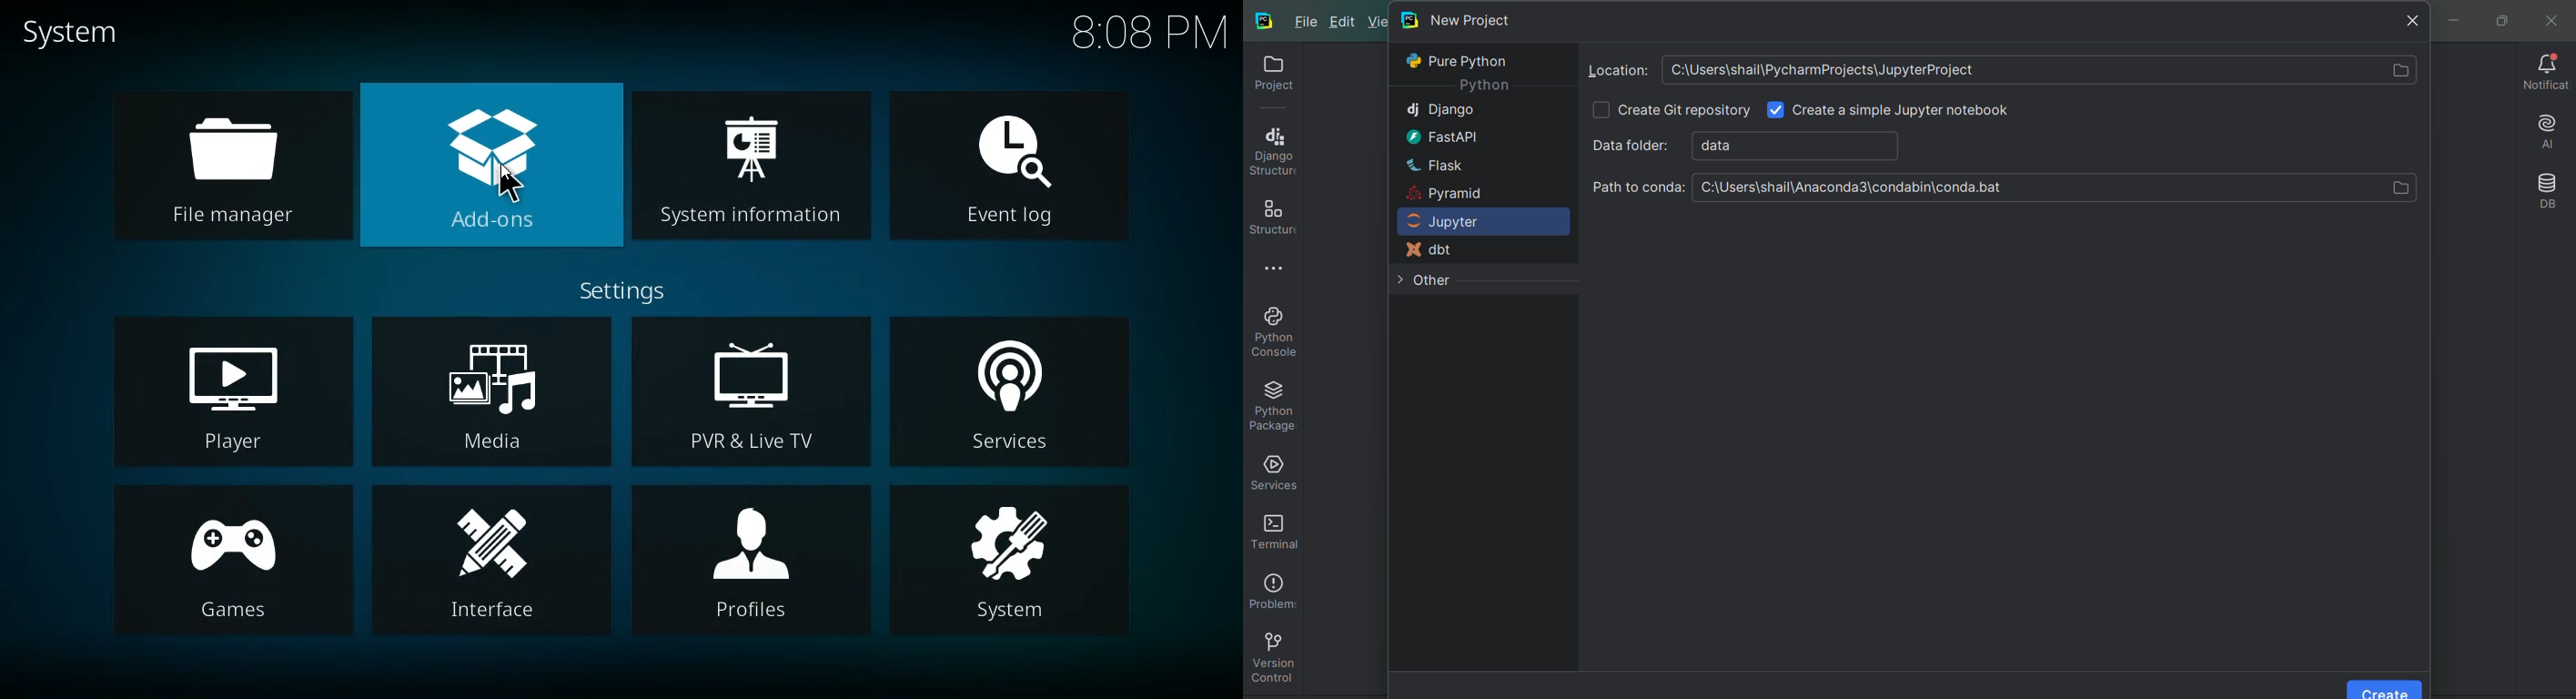  I want to click on system, so click(76, 33).